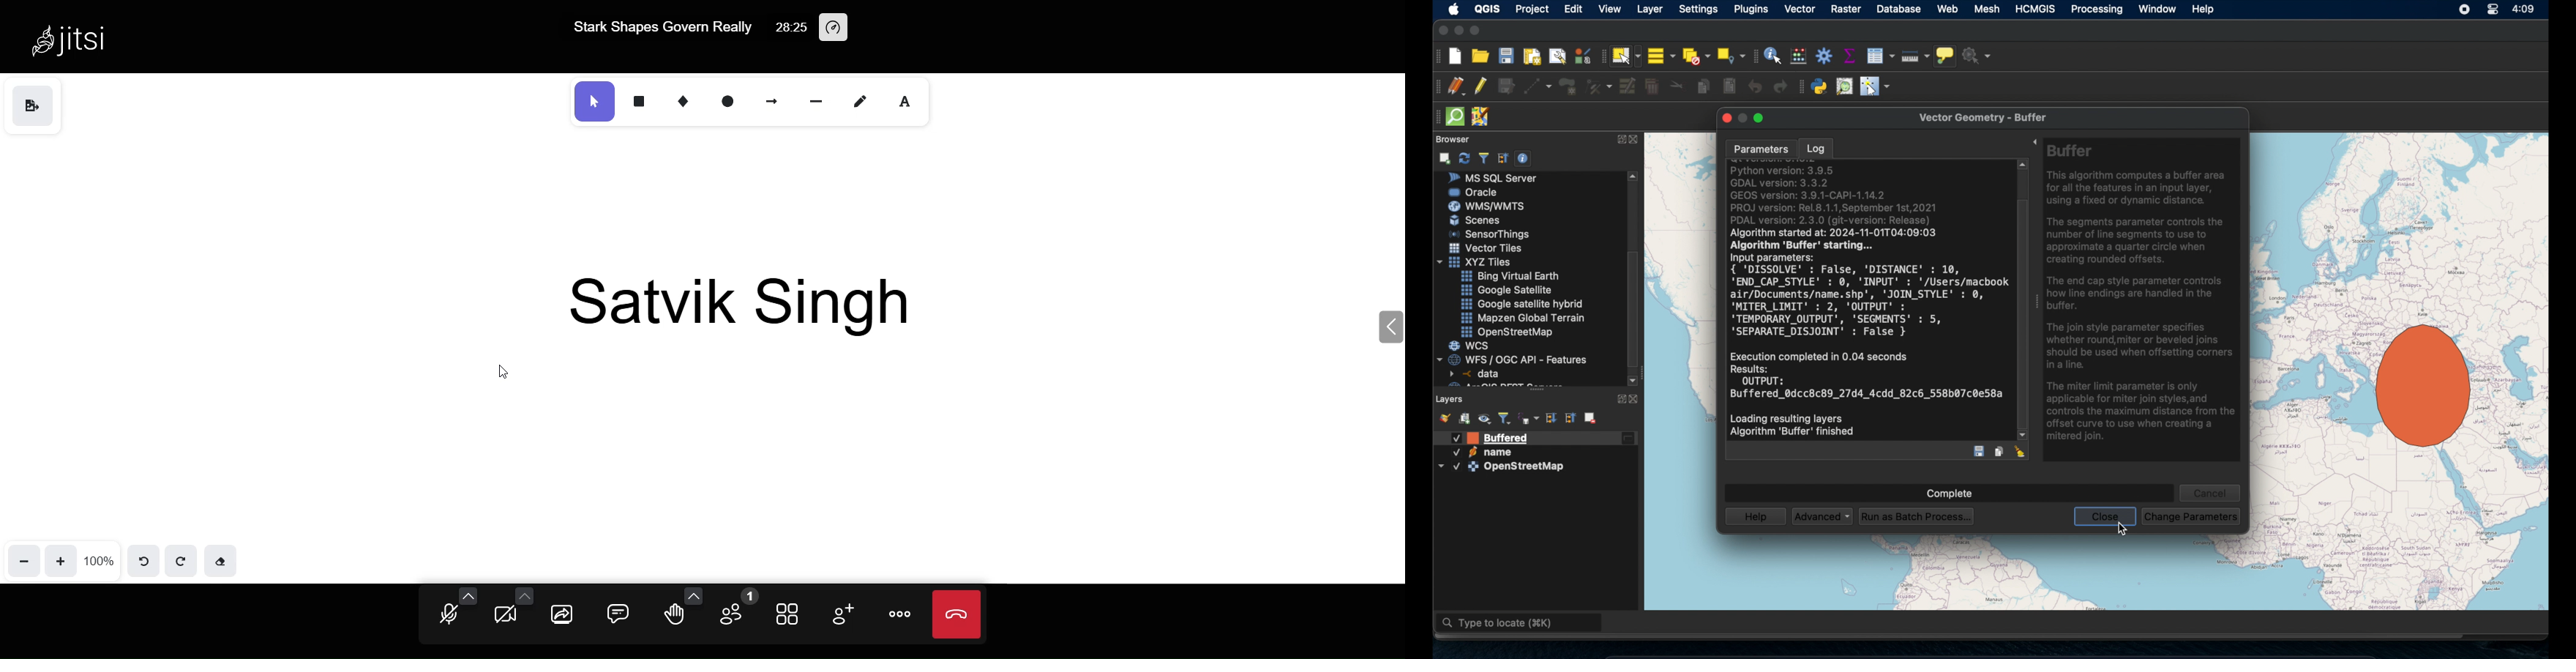 The width and height of the screenshot is (2576, 672). What do you see at coordinates (1817, 147) in the screenshot?
I see `log` at bounding box center [1817, 147].